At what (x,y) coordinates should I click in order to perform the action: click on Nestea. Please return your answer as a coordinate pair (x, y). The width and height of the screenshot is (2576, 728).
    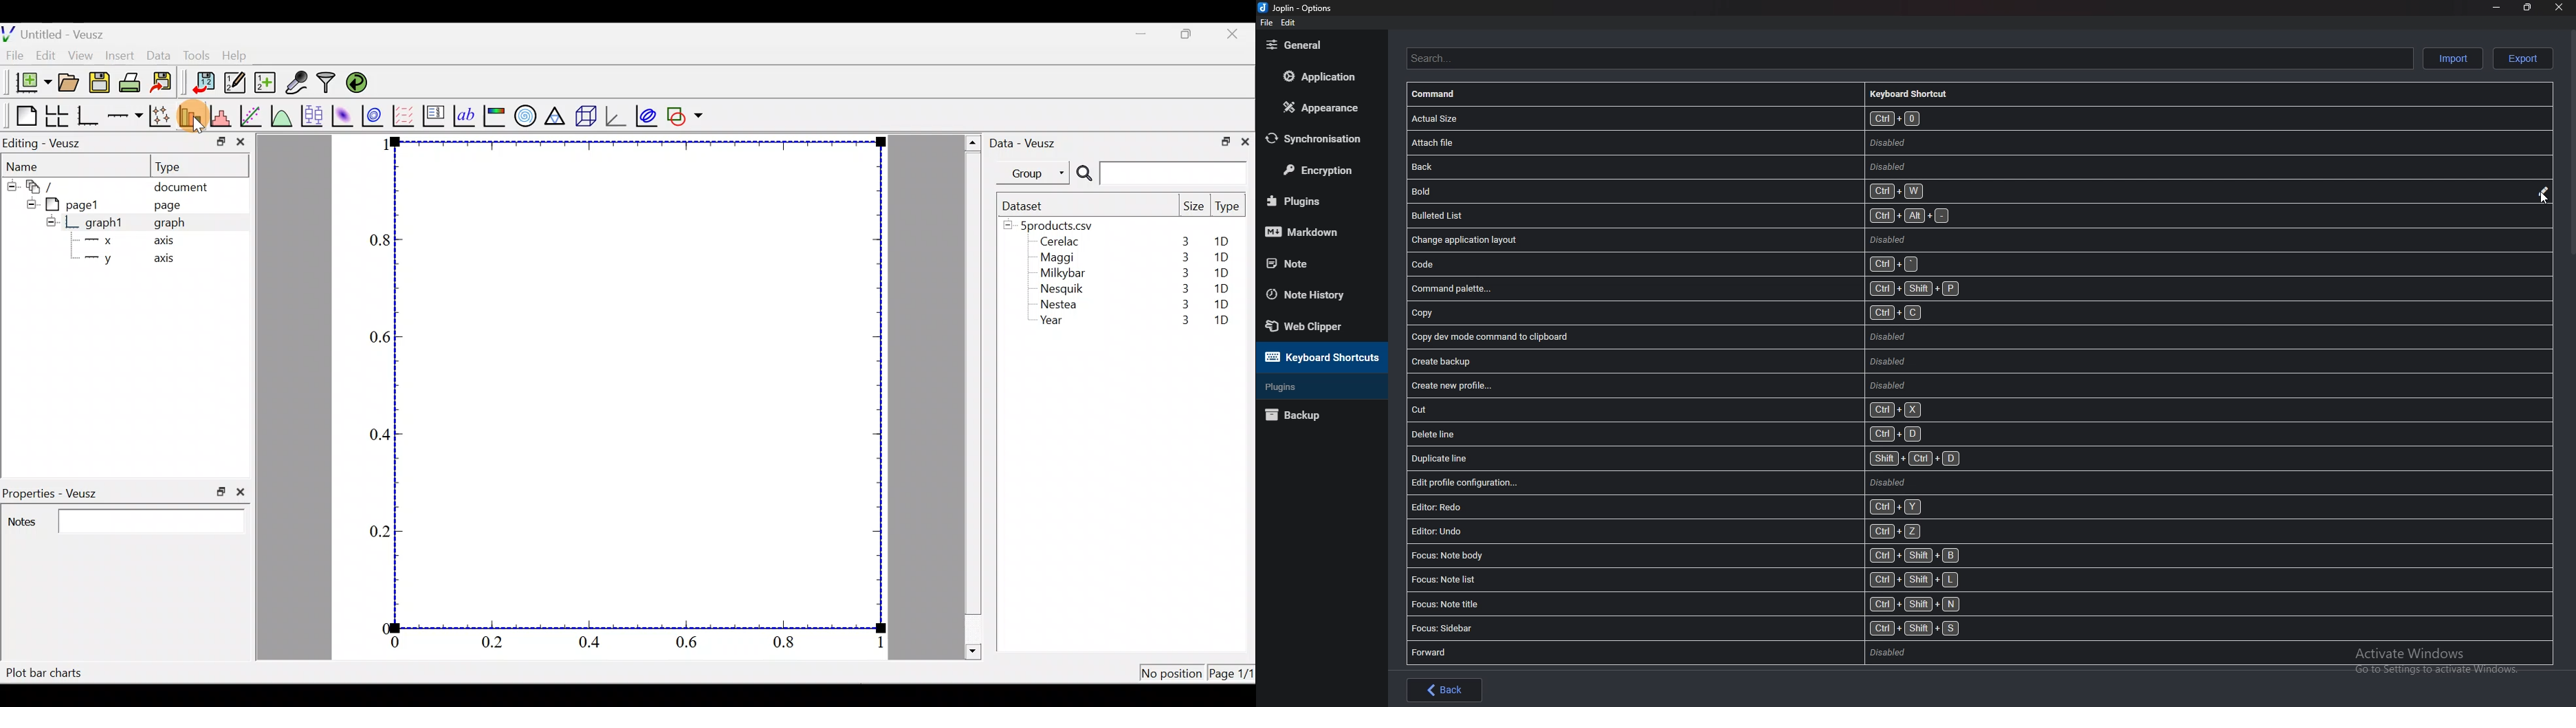
    Looking at the image, I should click on (1059, 304).